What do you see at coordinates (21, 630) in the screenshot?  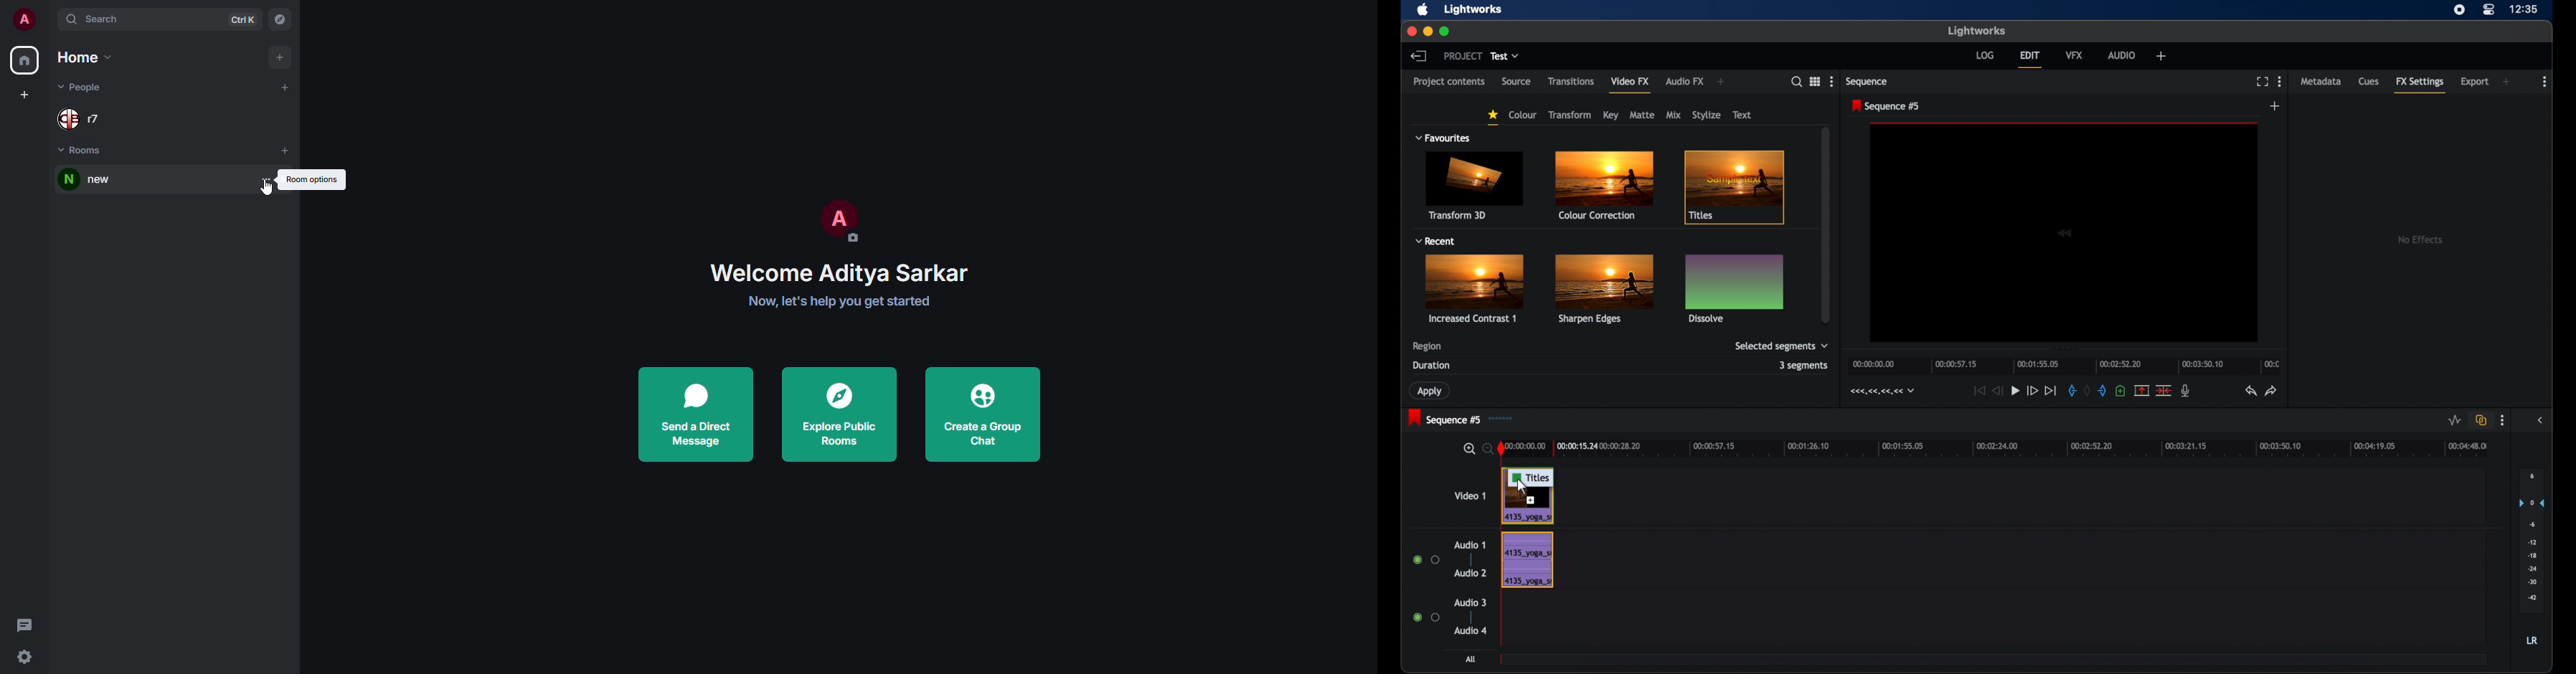 I see `threads` at bounding box center [21, 630].